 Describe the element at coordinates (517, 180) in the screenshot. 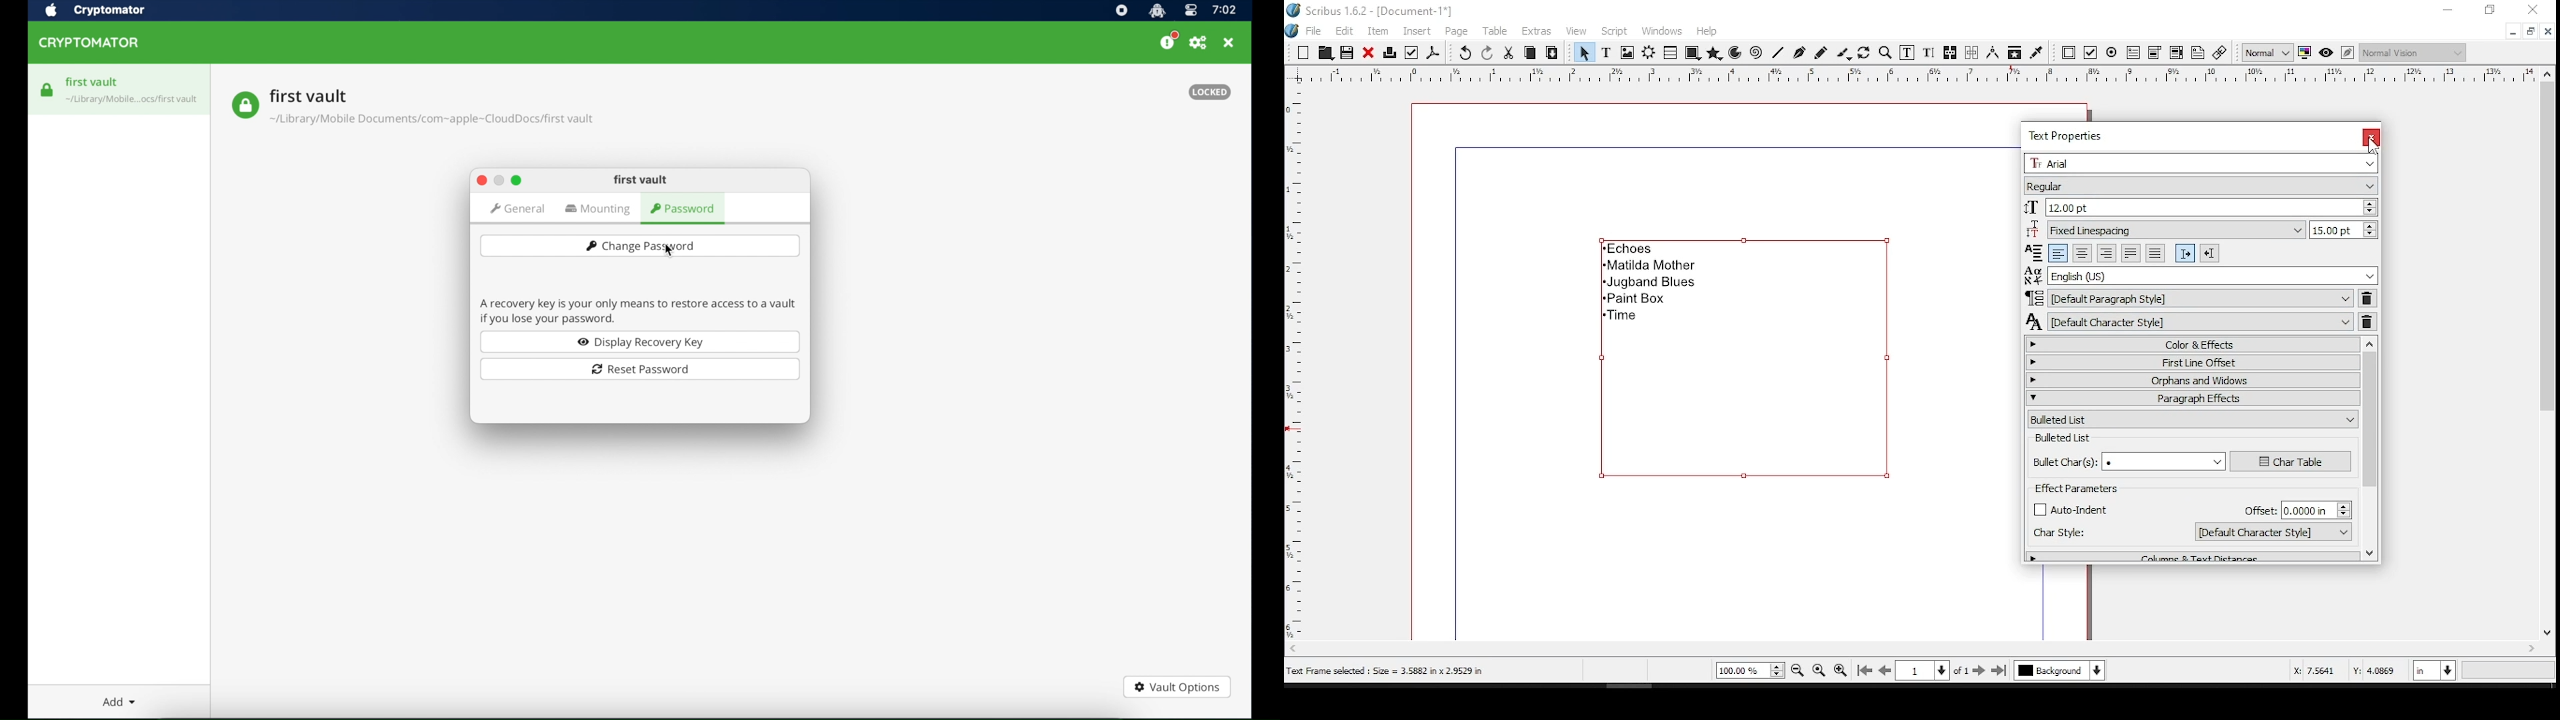

I see `maximize` at that location.